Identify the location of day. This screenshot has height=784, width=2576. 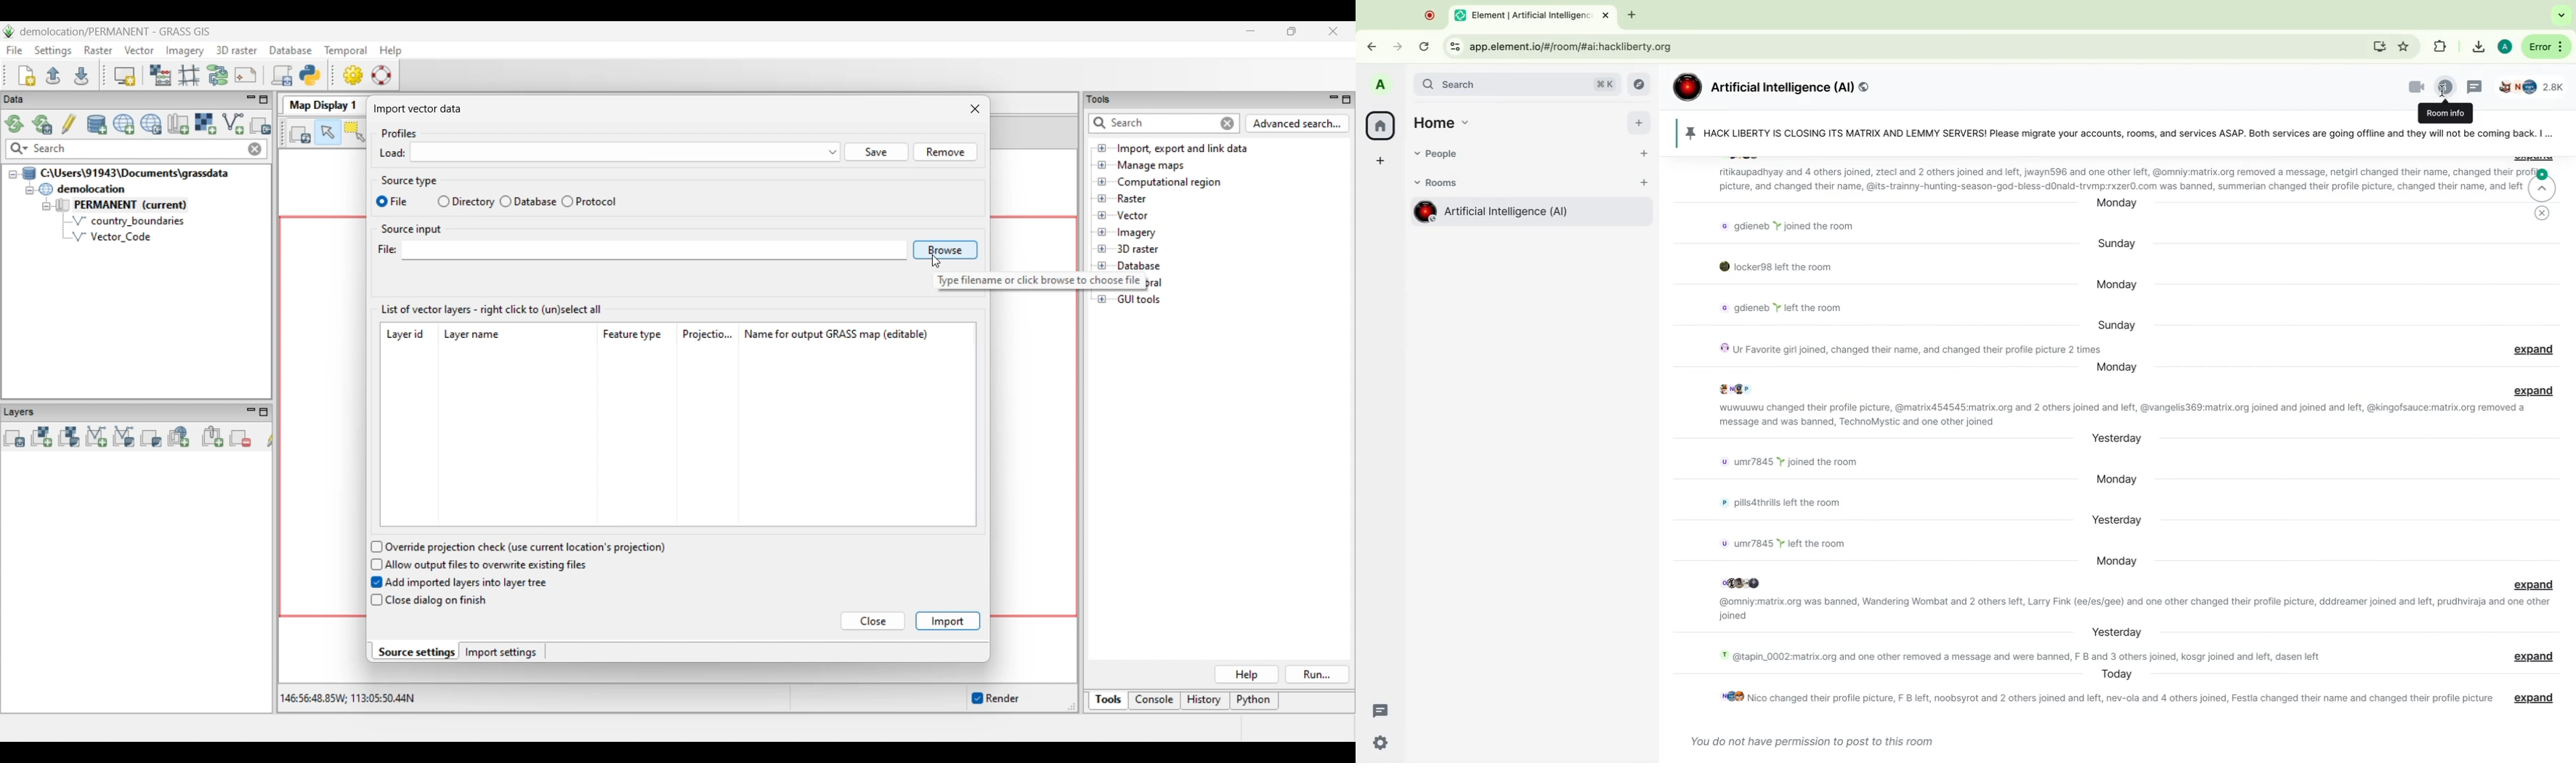
(2114, 517).